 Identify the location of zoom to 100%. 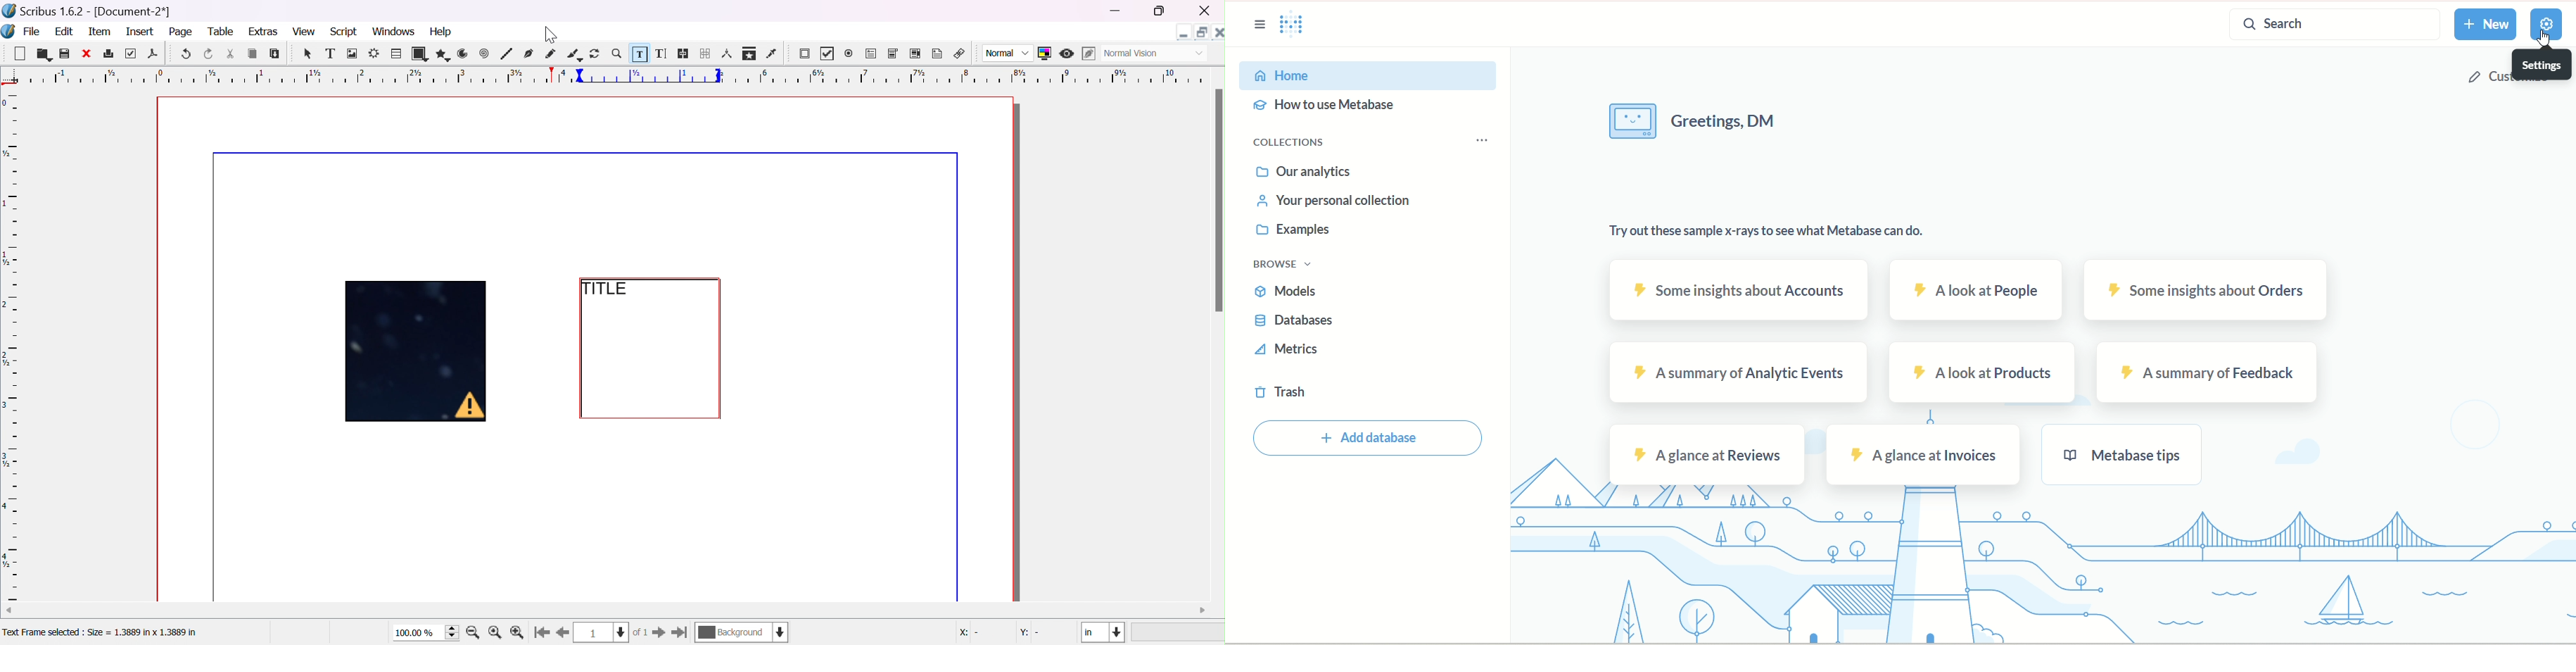
(496, 633).